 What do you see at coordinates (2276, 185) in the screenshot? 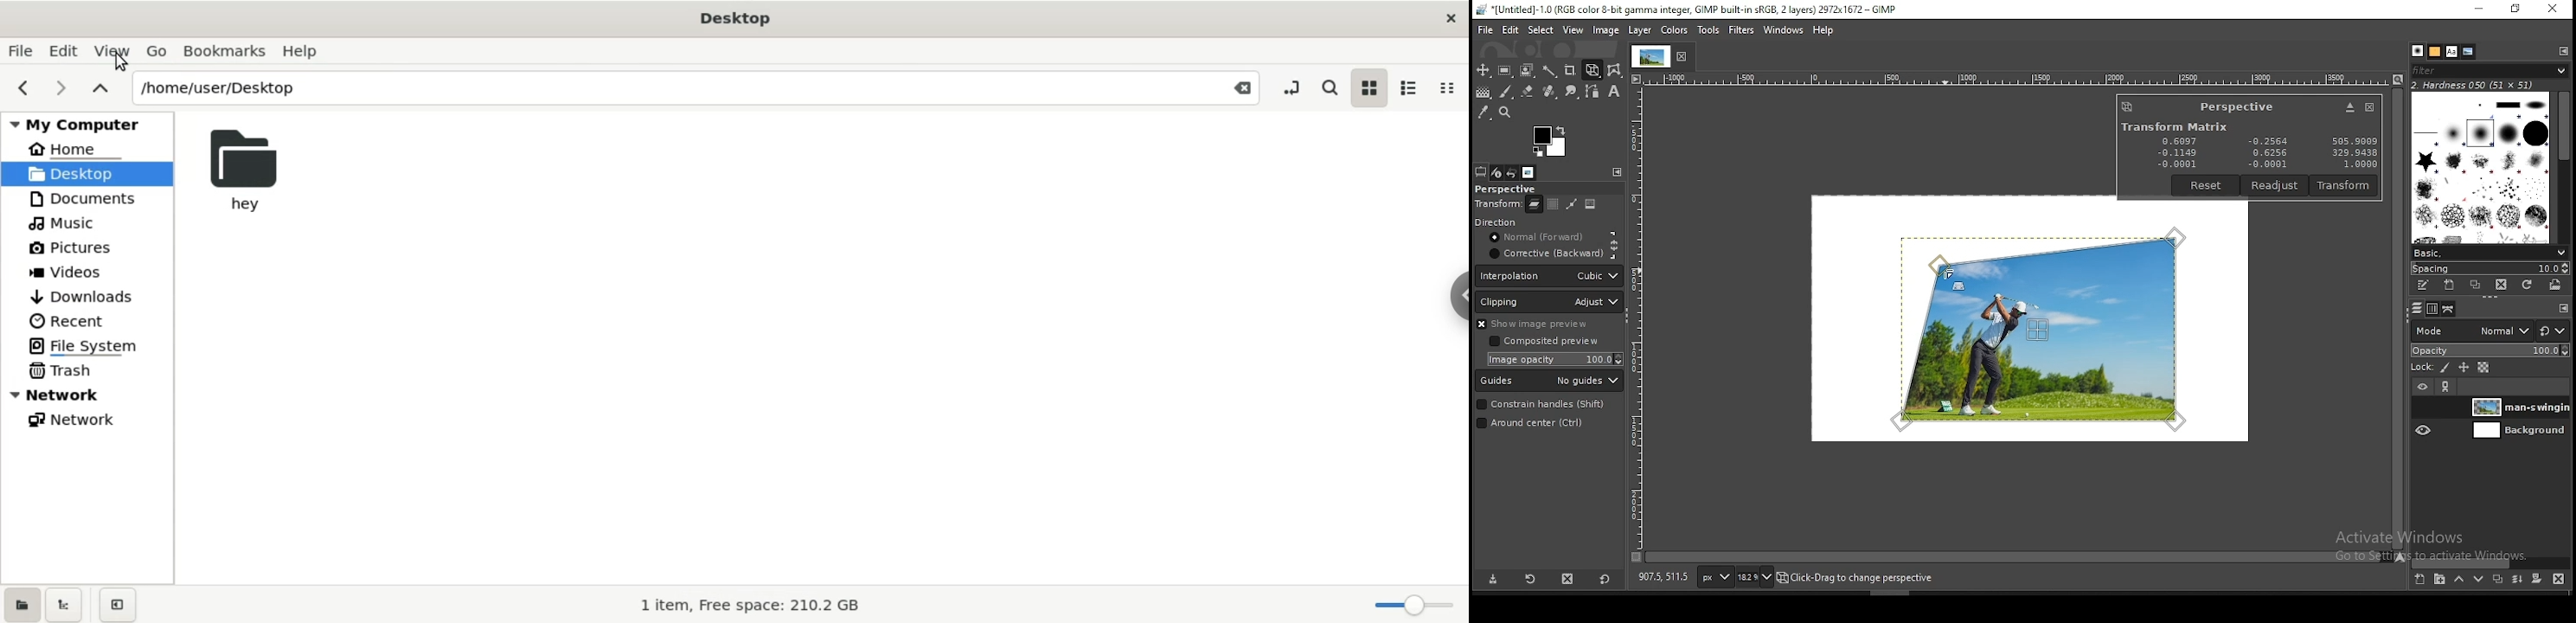
I see `readjust` at bounding box center [2276, 185].